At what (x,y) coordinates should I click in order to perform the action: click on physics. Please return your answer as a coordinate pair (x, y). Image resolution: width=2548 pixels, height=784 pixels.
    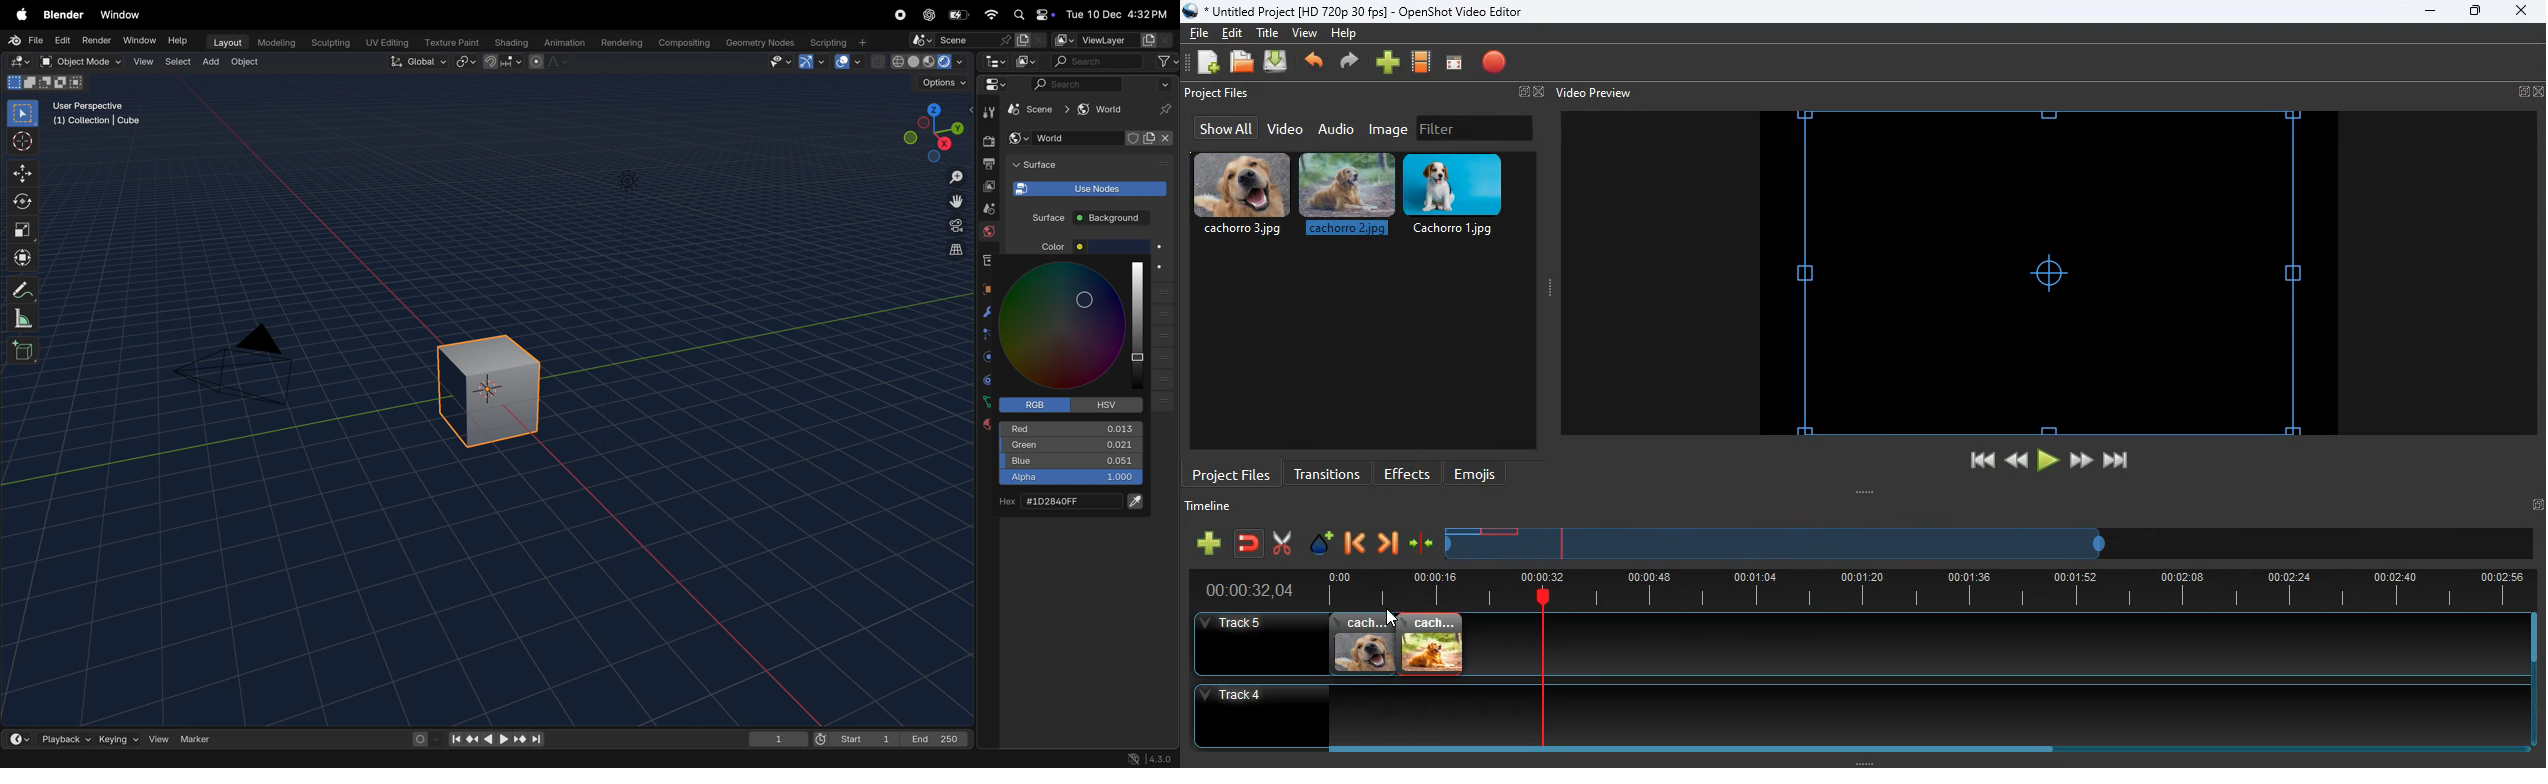
    Looking at the image, I should click on (988, 357).